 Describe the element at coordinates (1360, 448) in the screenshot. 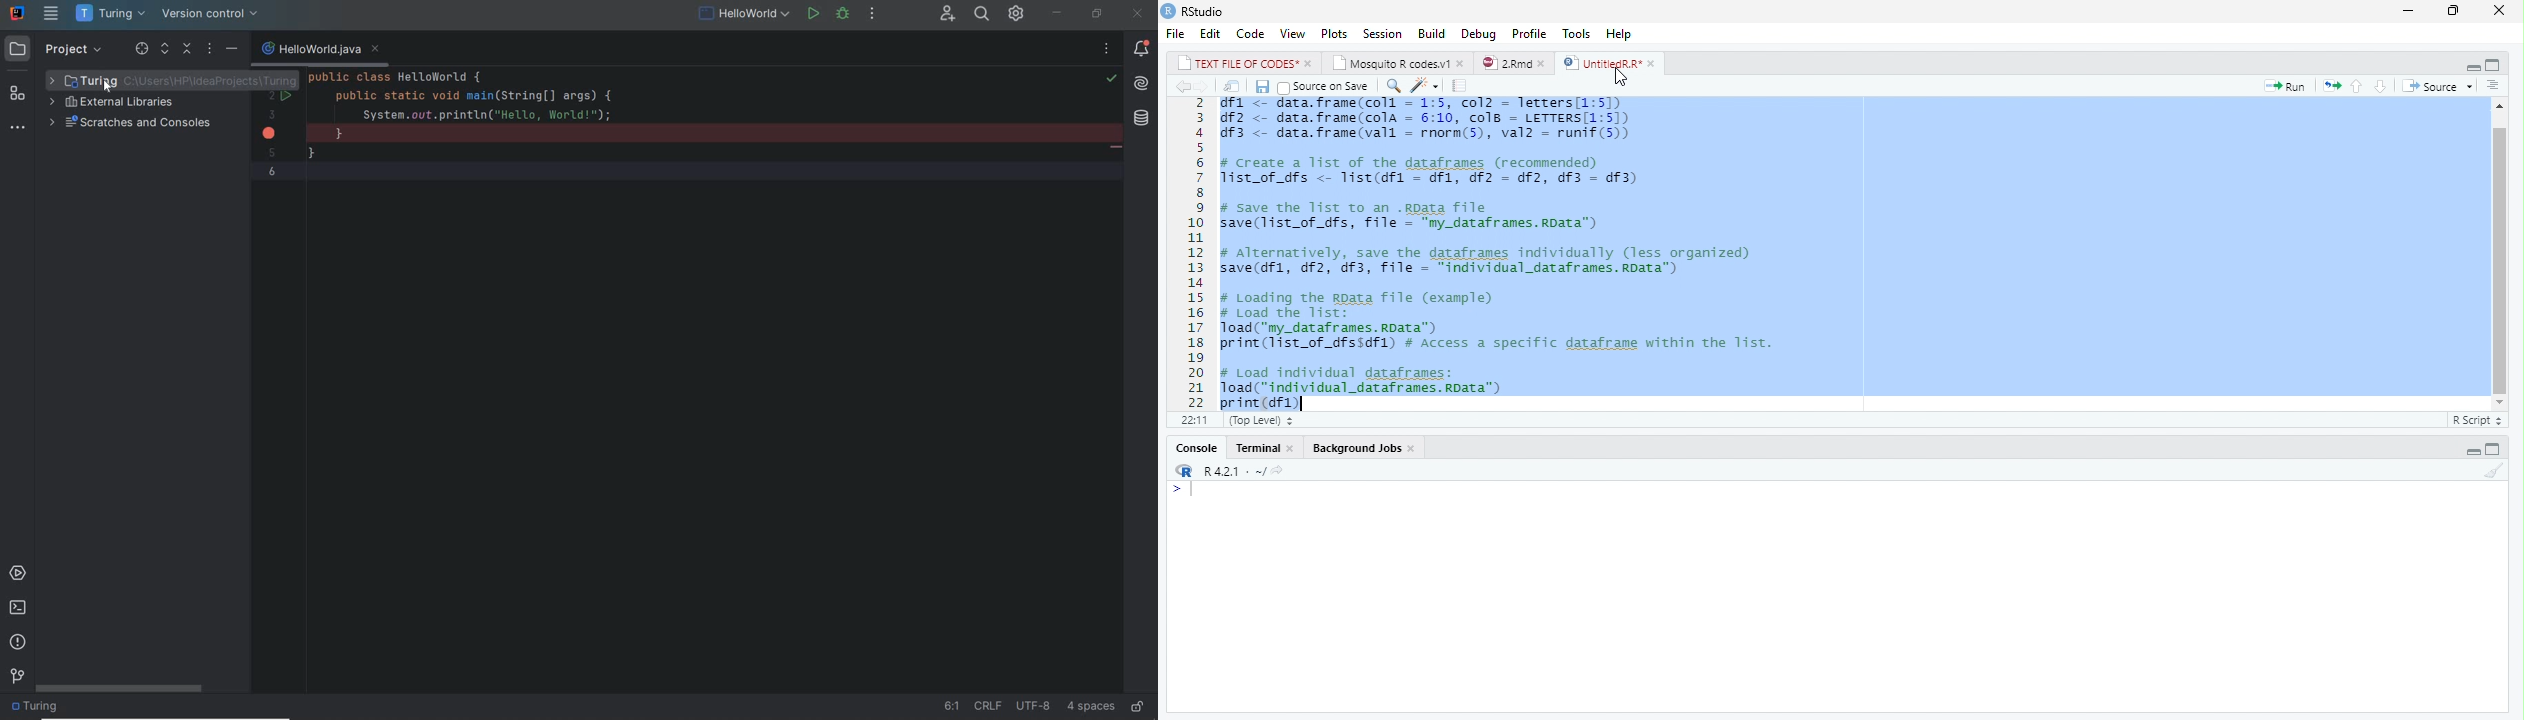

I see `Background Jobs` at that location.